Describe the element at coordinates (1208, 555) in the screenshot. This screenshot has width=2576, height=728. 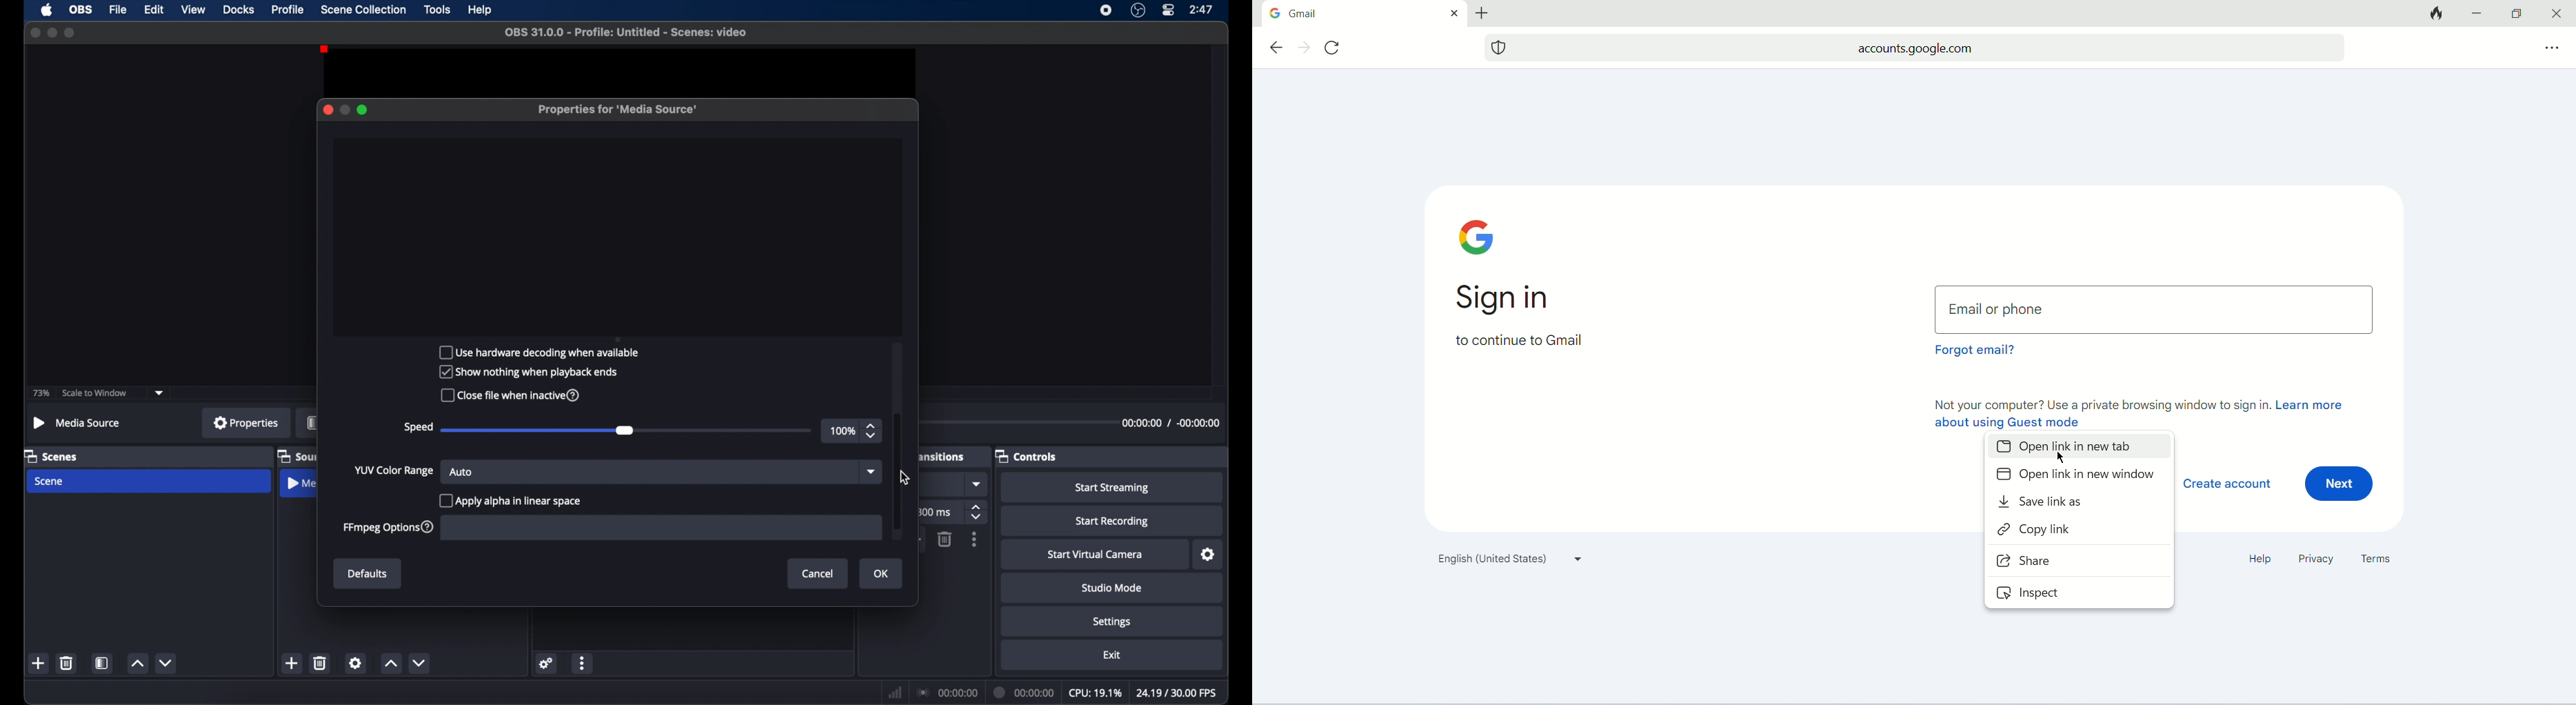
I see `settings` at that location.